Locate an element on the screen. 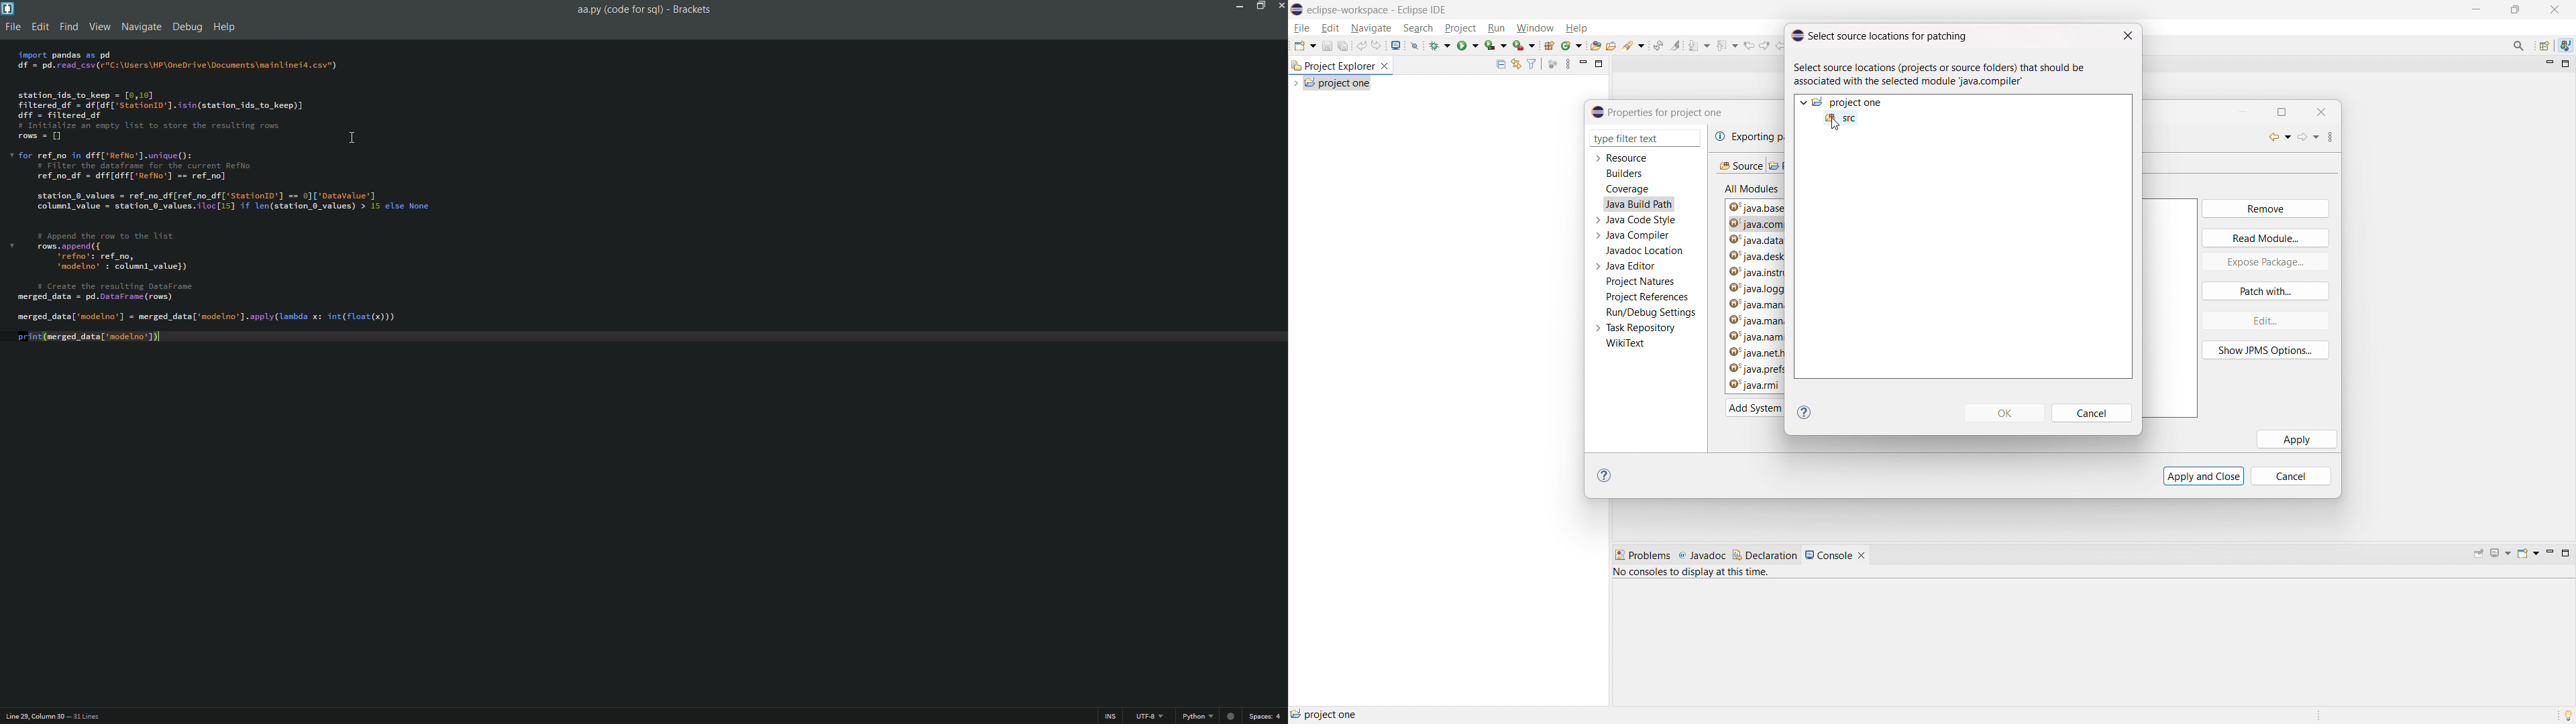  file menu is located at coordinates (11, 26).